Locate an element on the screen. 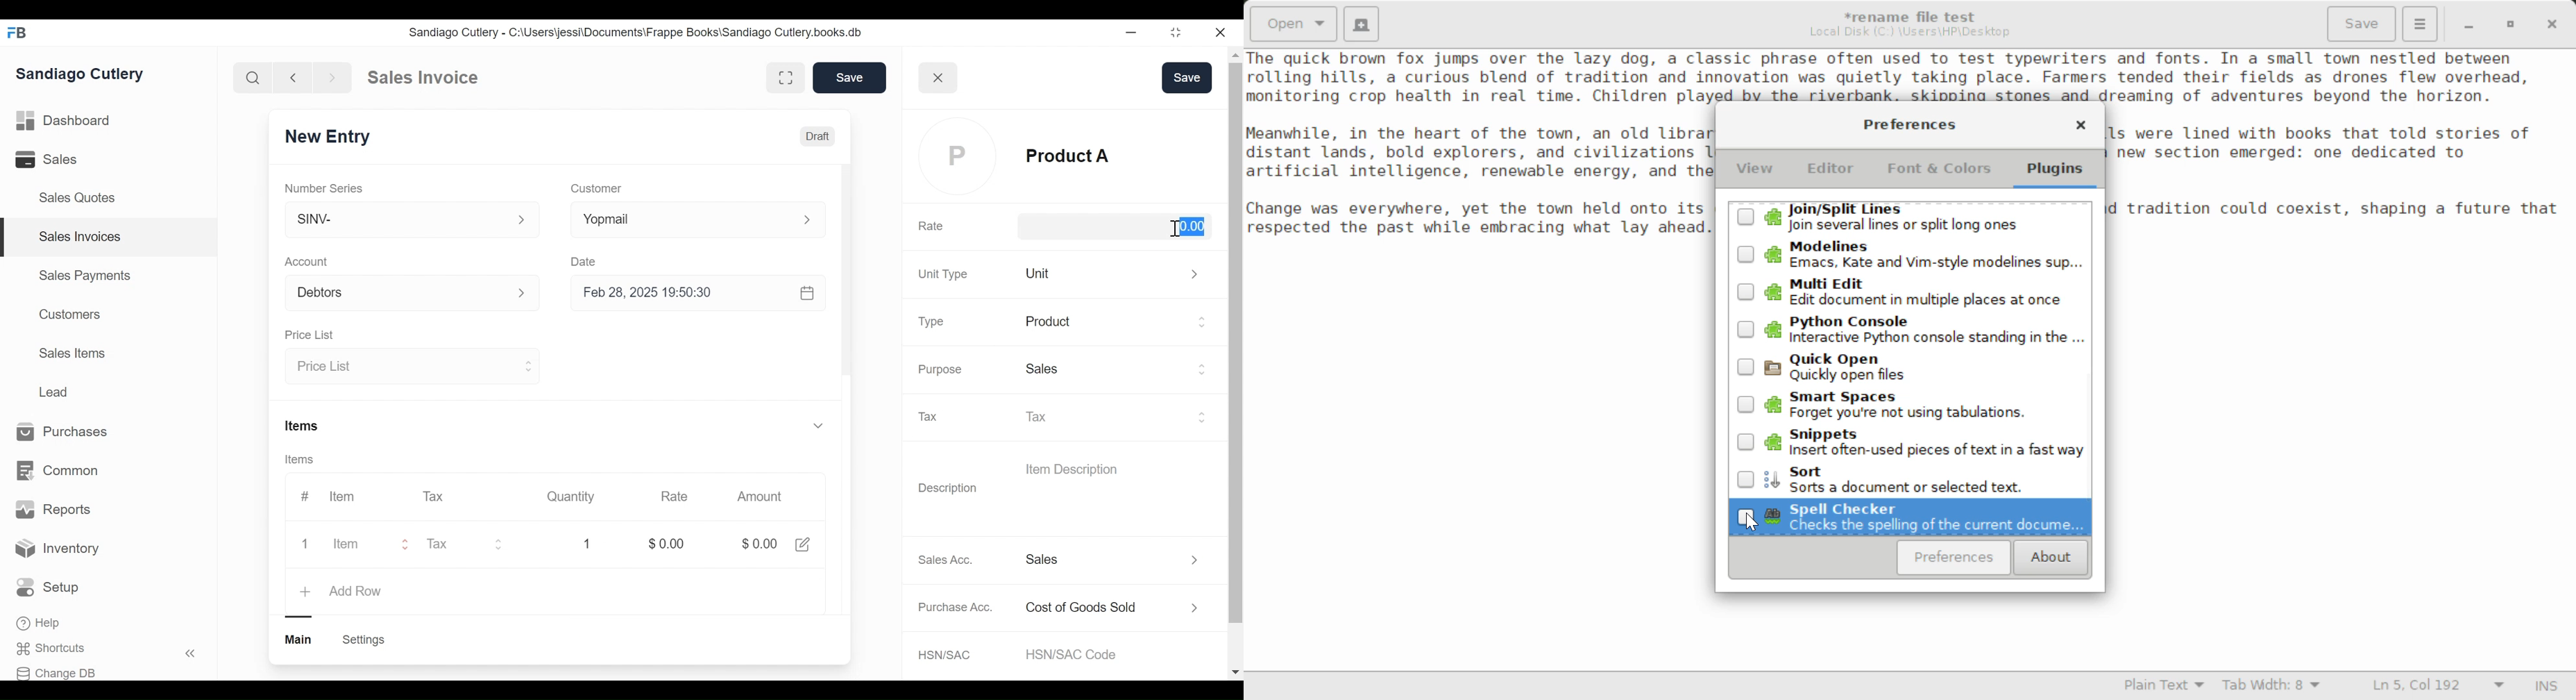  Income is located at coordinates (1116, 559).